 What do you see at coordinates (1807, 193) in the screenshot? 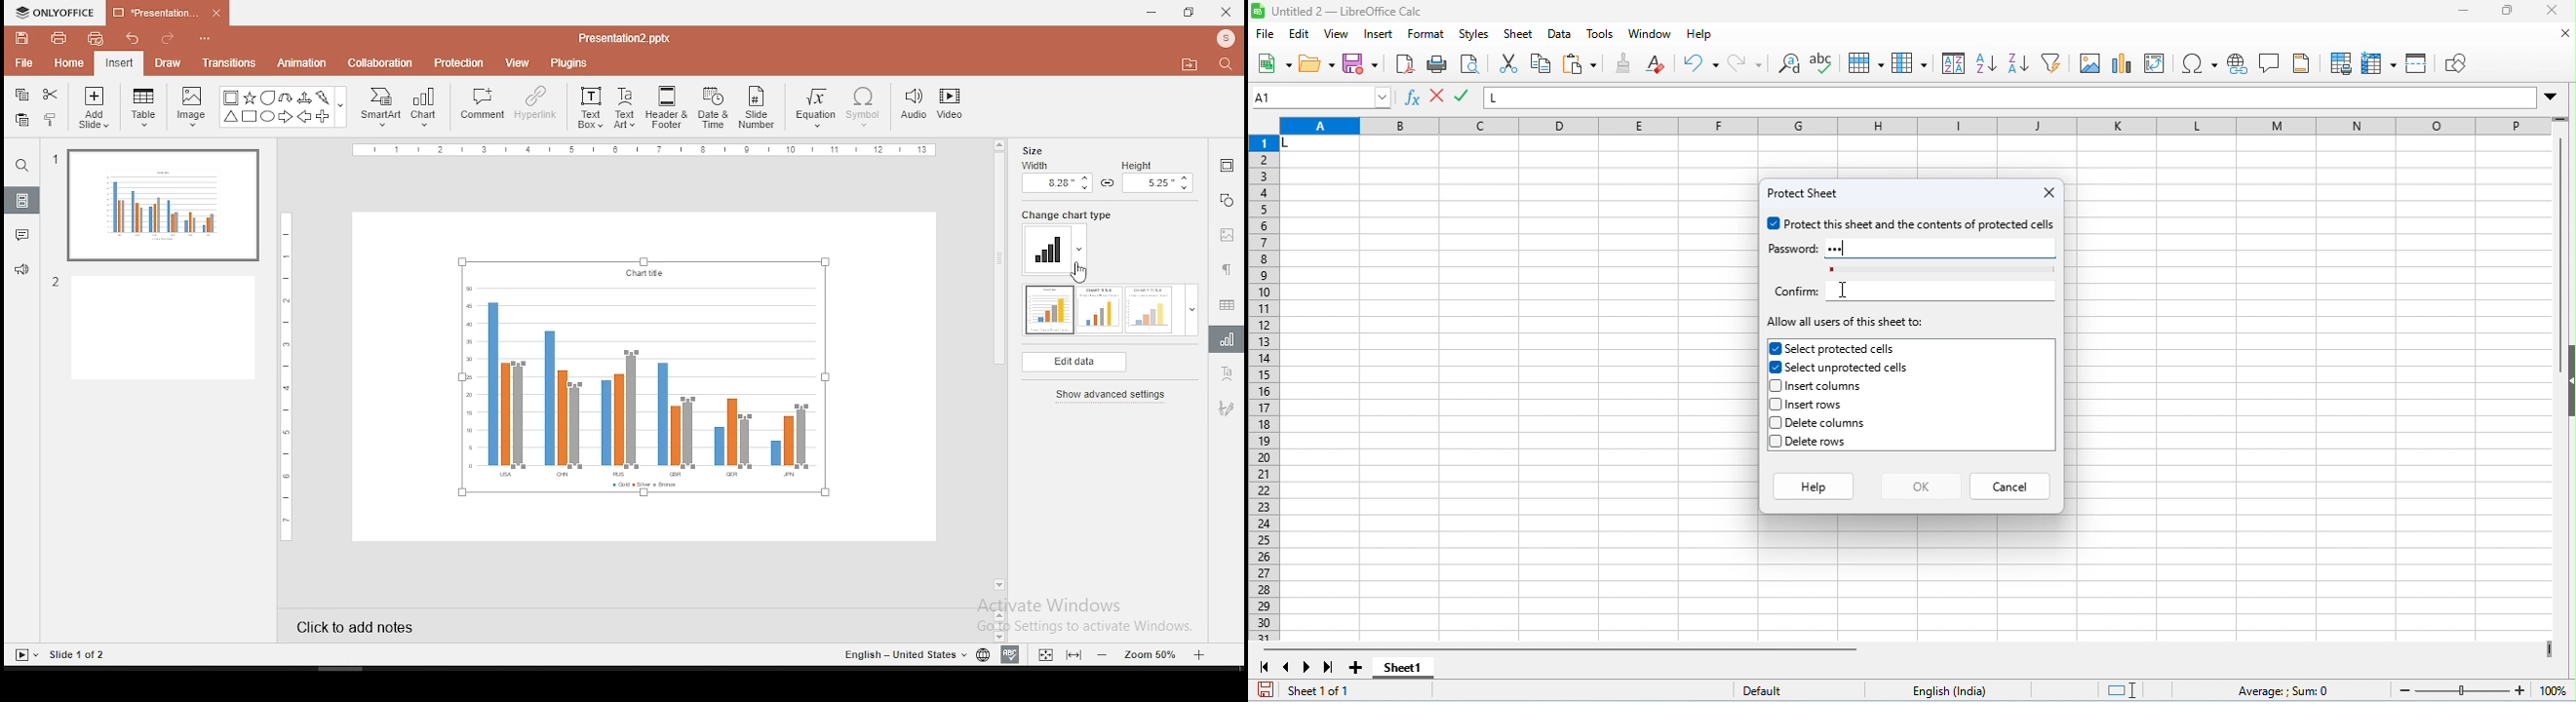
I see `protect sheet` at bounding box center [1807, 193].